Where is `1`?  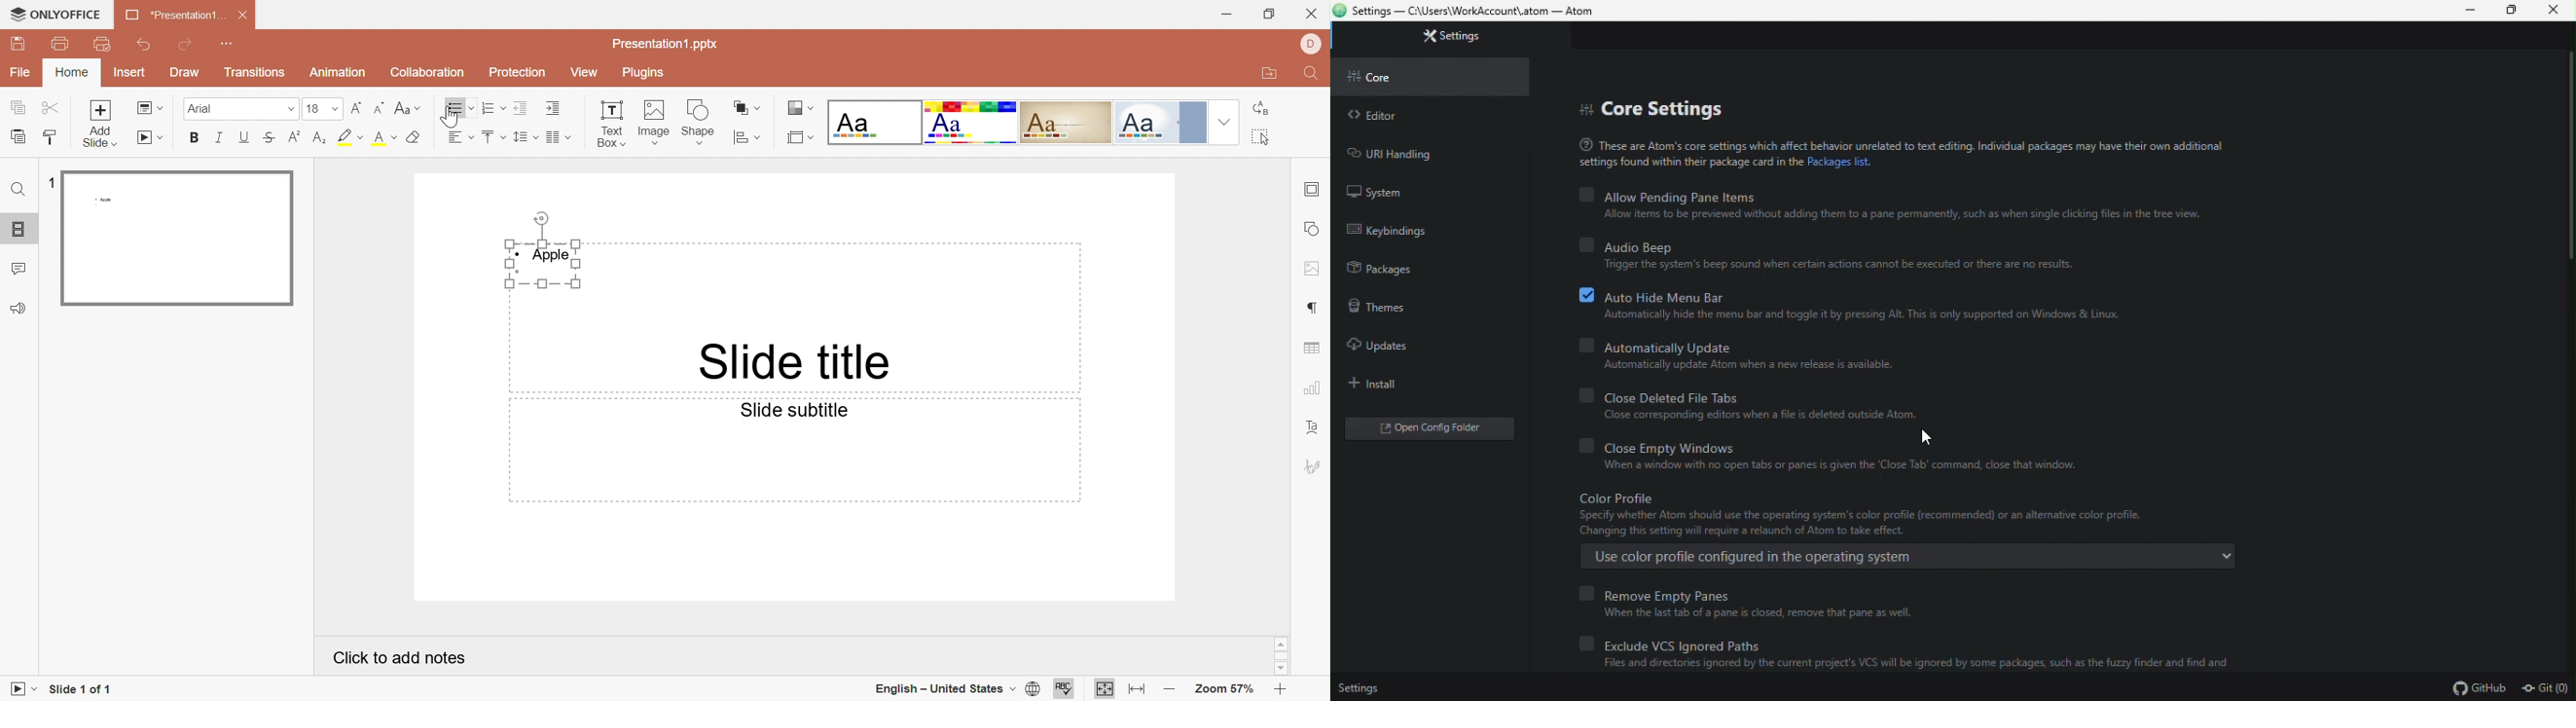
1 is located at coordinates (49, 185).